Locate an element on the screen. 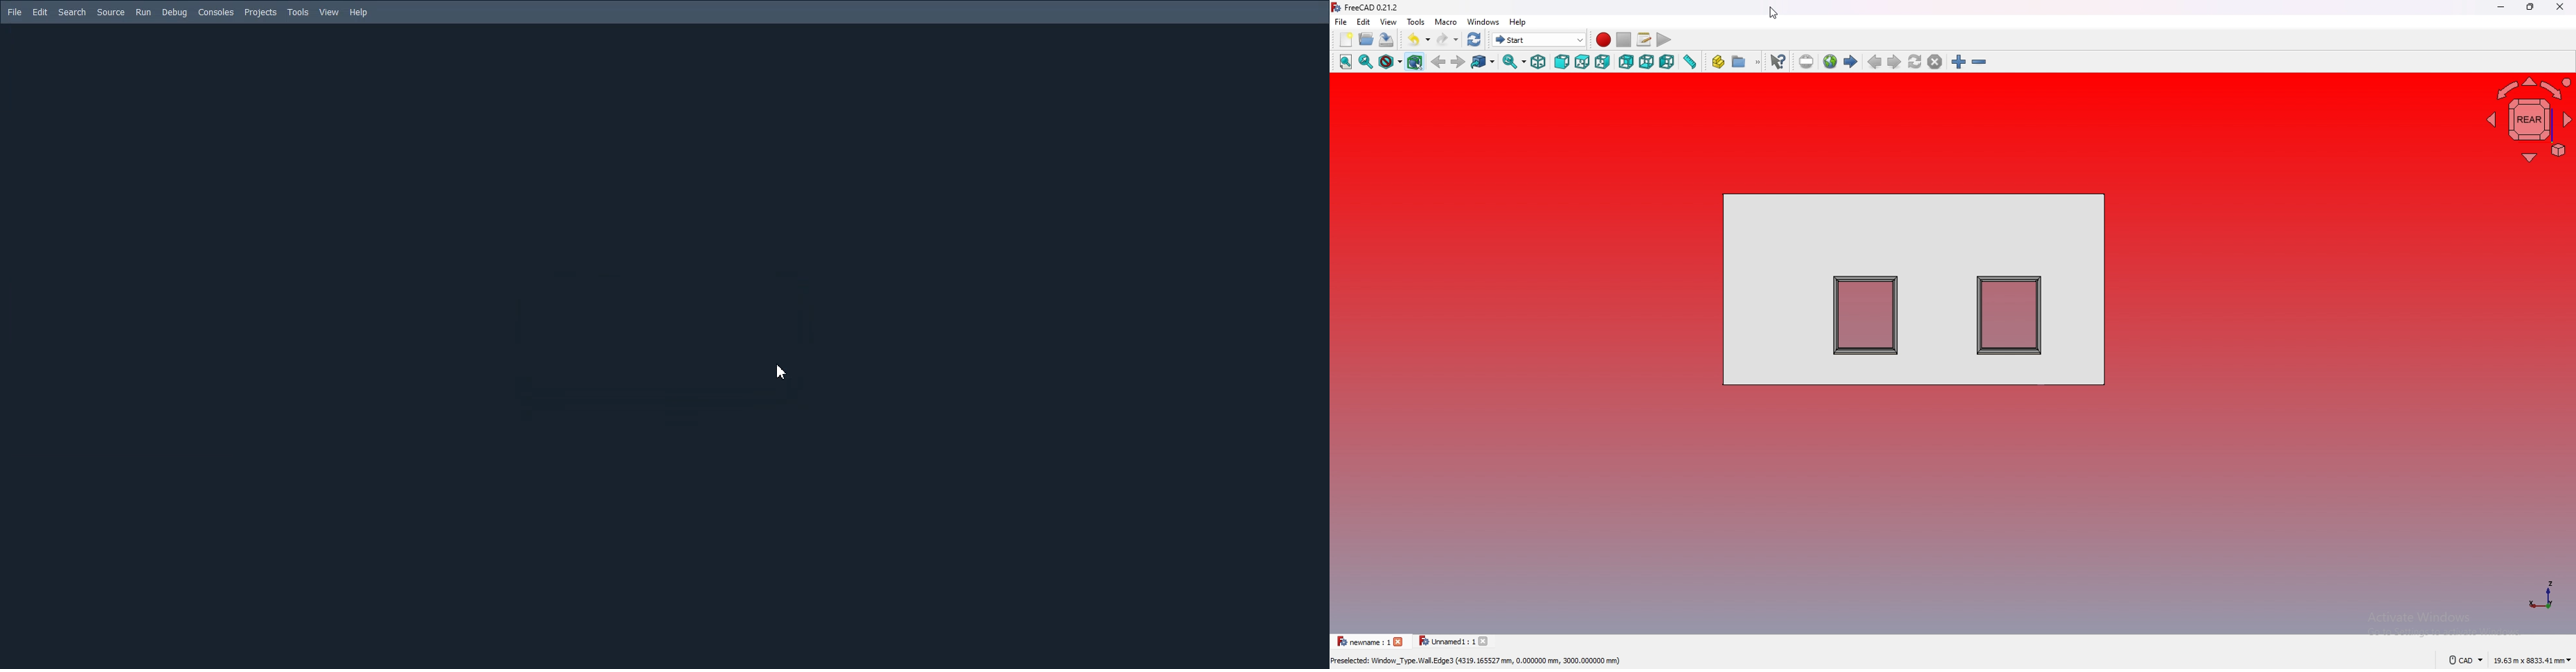  undo is located at coordinates (1420, 39).